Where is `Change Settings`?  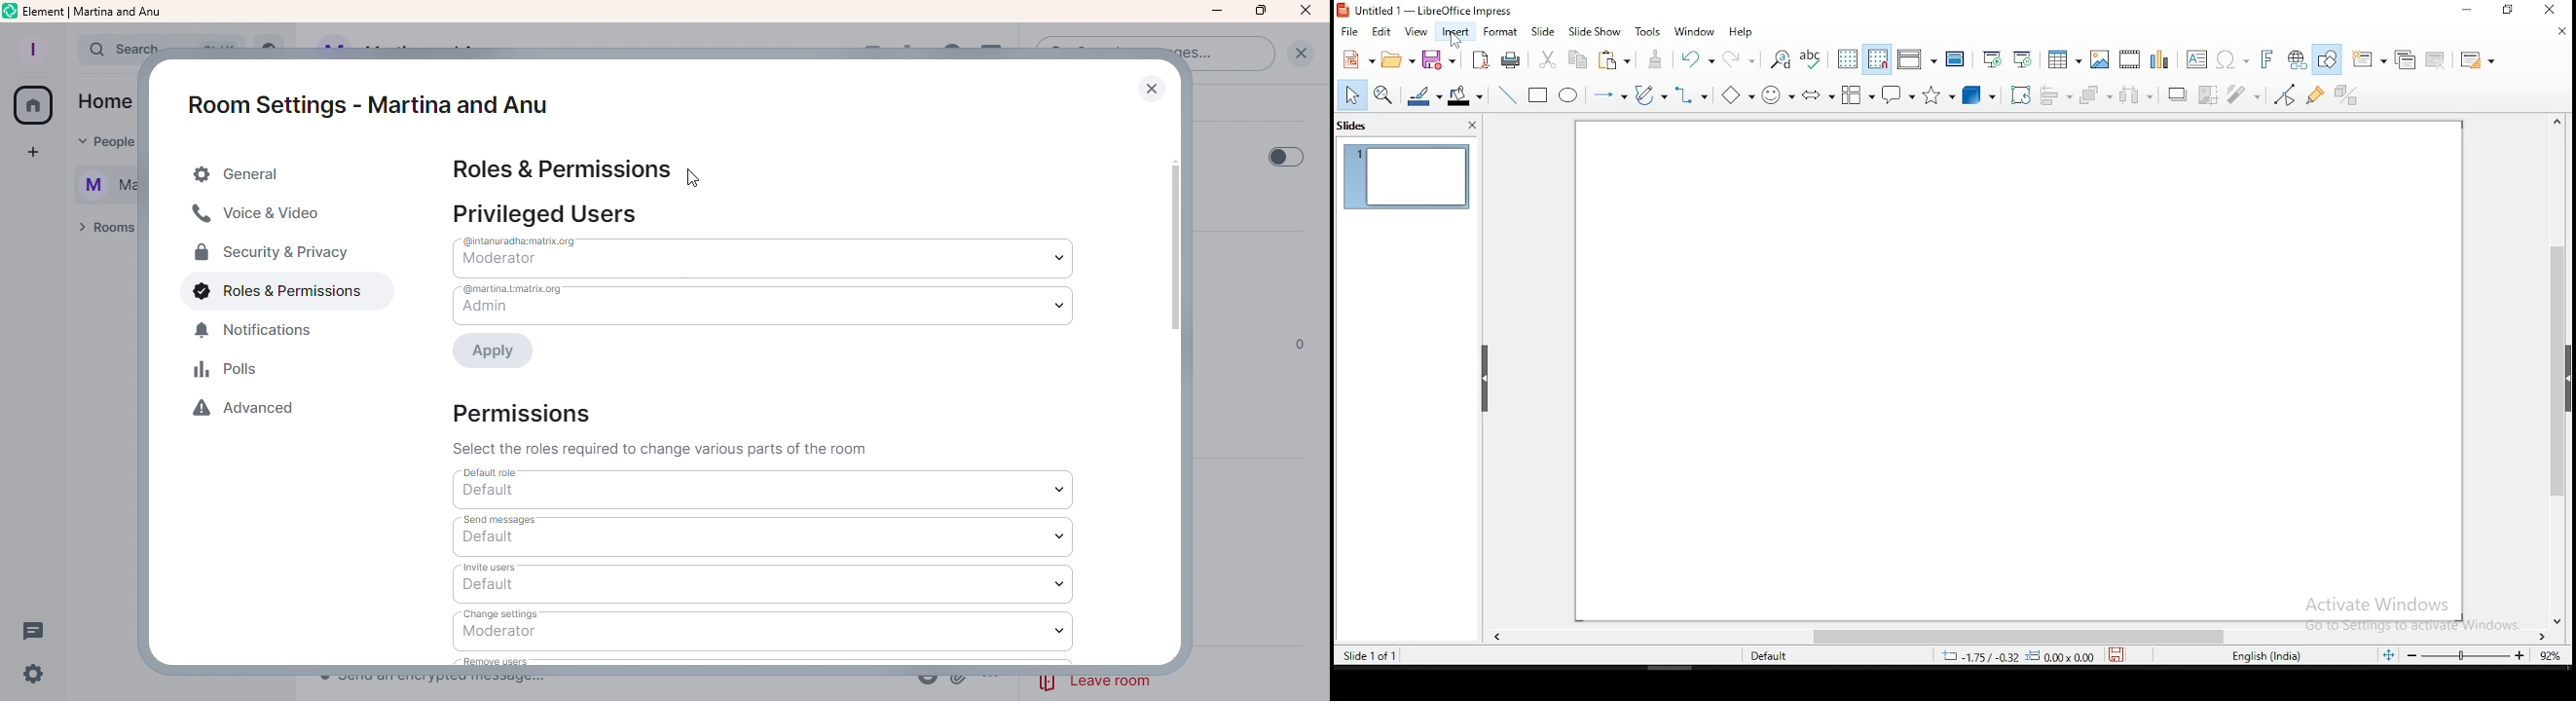
Change Settings is located at coordinates (766, 630).